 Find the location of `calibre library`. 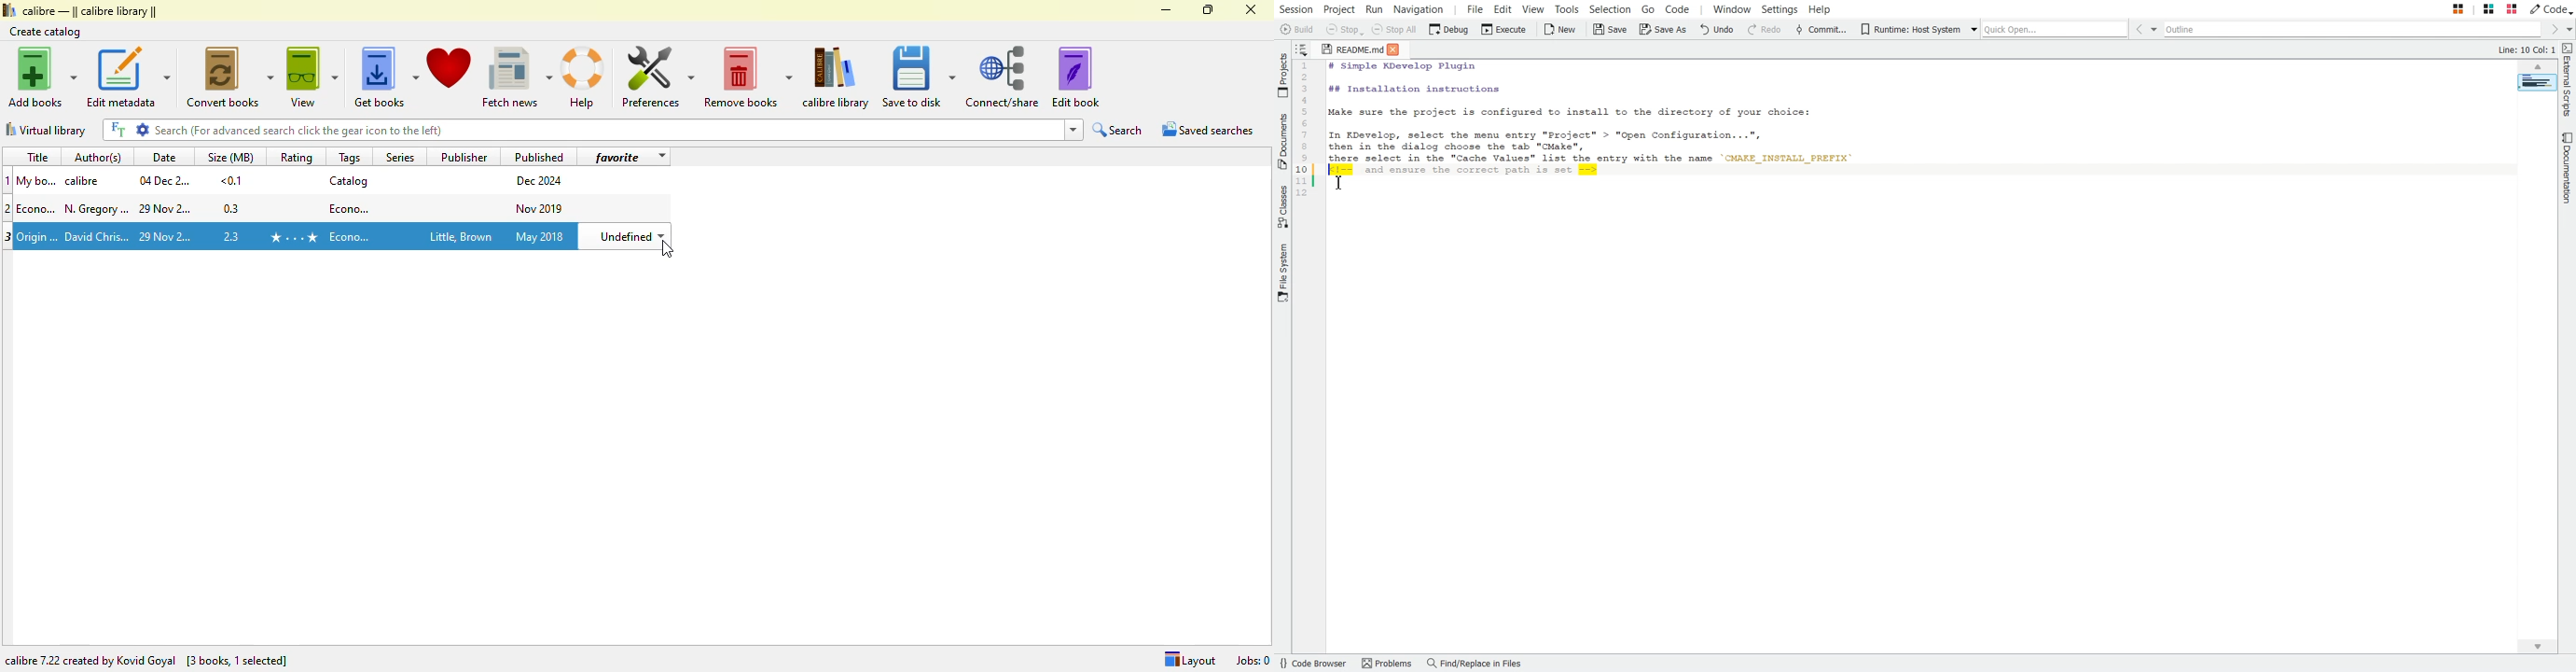

calibre library is located at coordinates (837, 77).